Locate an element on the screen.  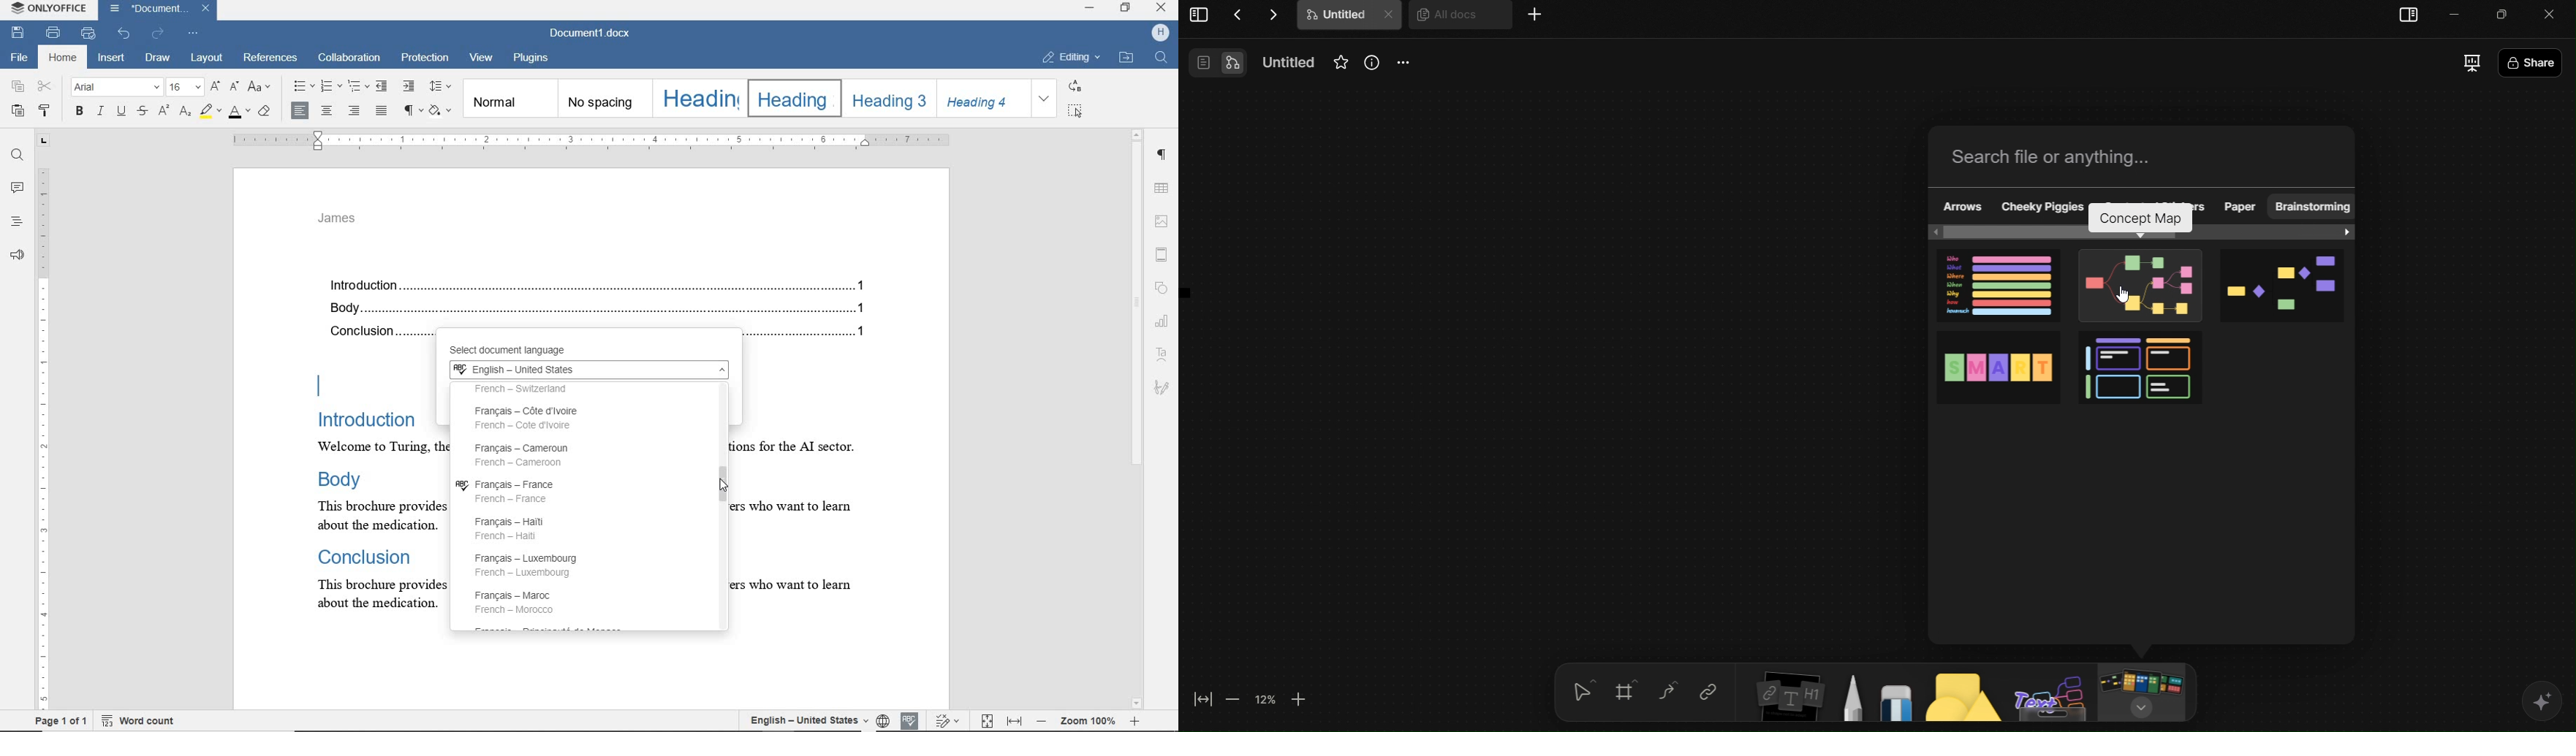
print is located at coordinates (55, 32).